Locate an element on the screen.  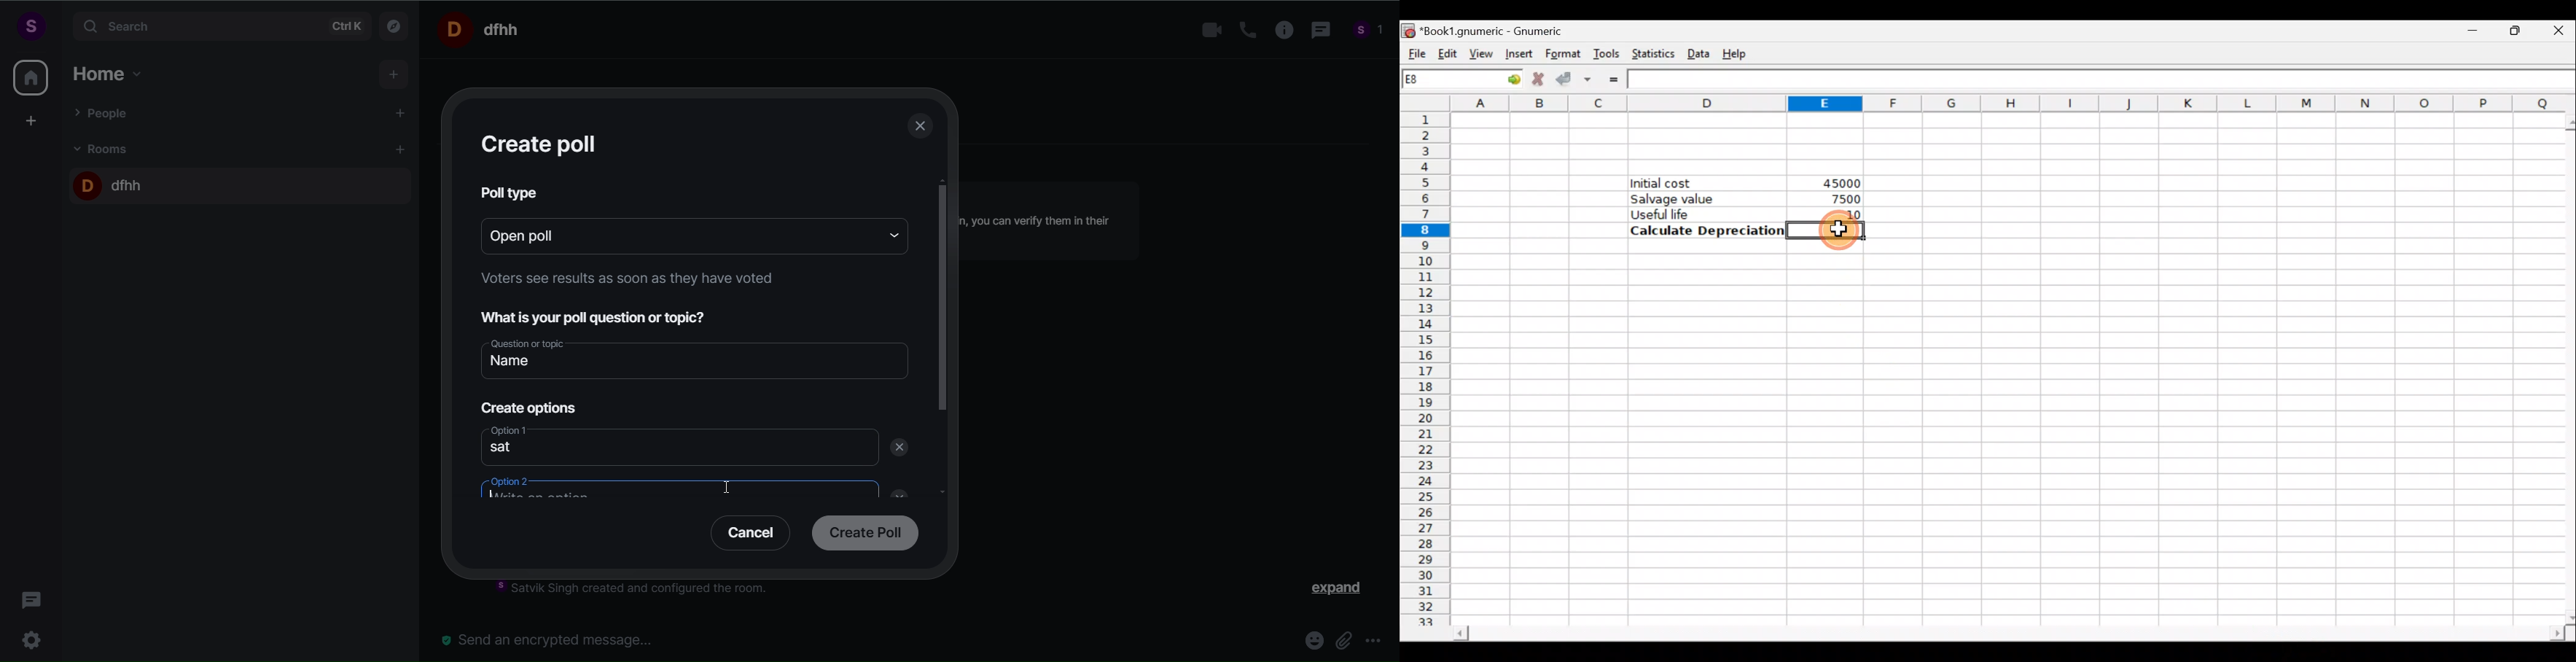
instruction is located at coordinates (623, 281).